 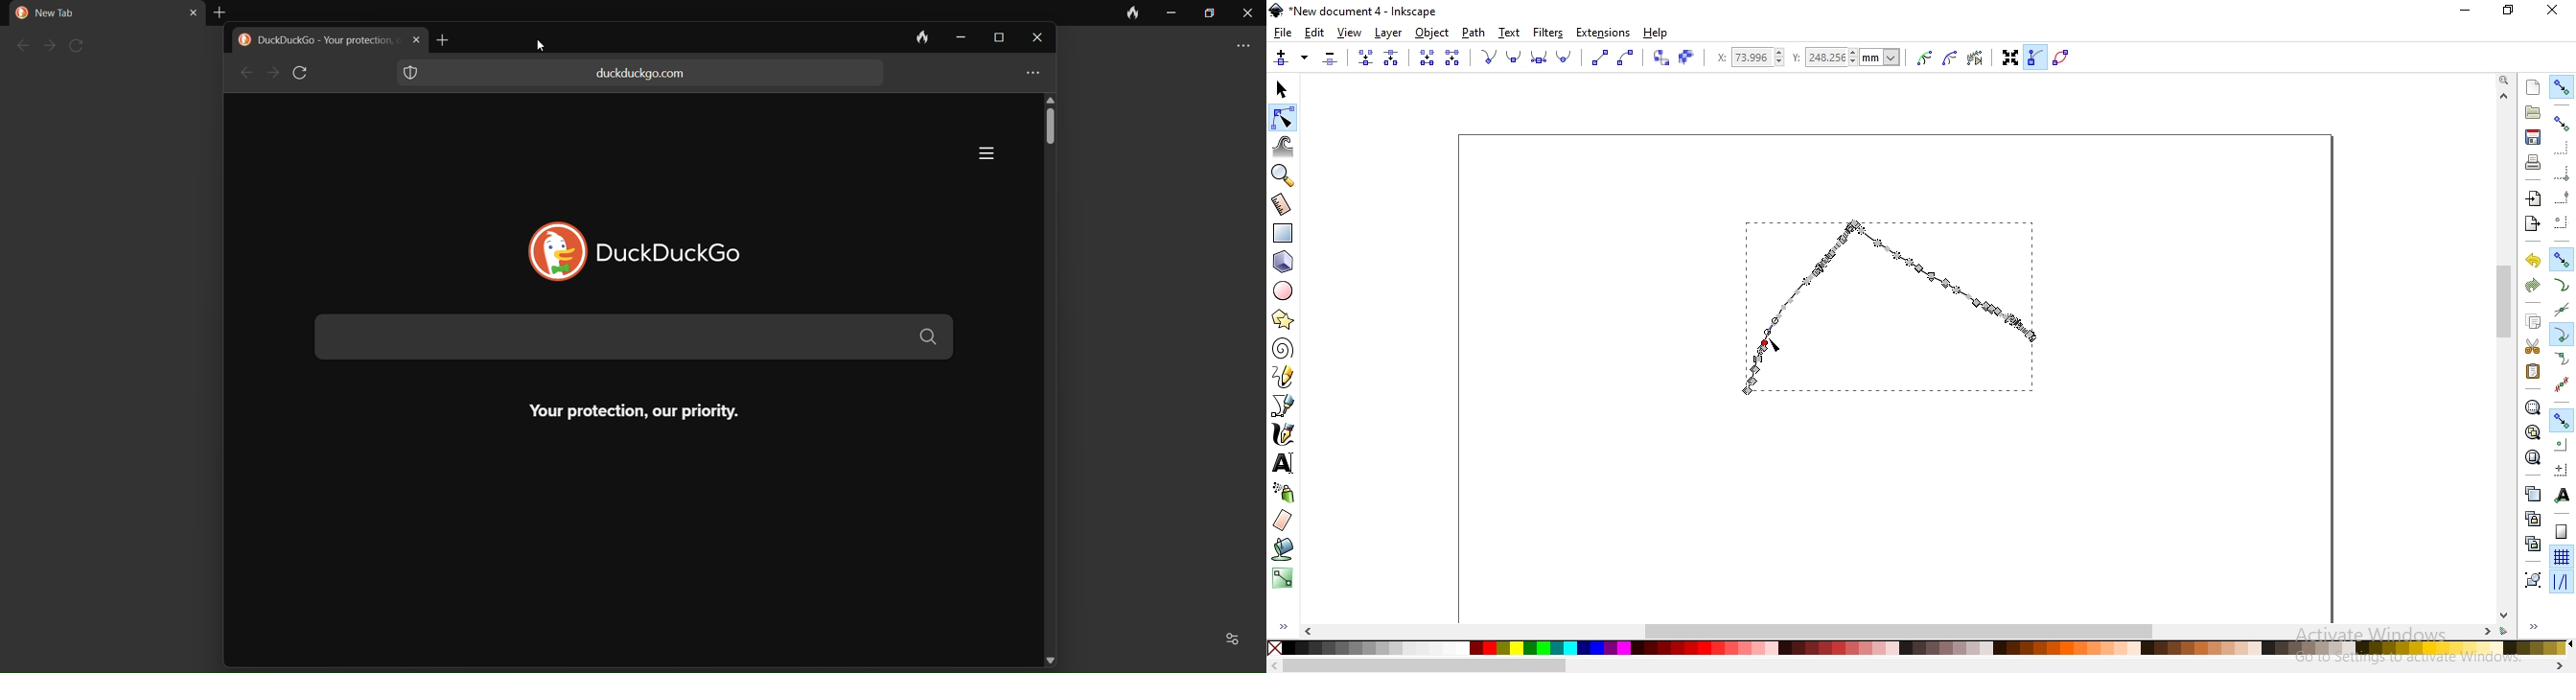 I want to click on snap to grids, so click(x=2561, y=556).